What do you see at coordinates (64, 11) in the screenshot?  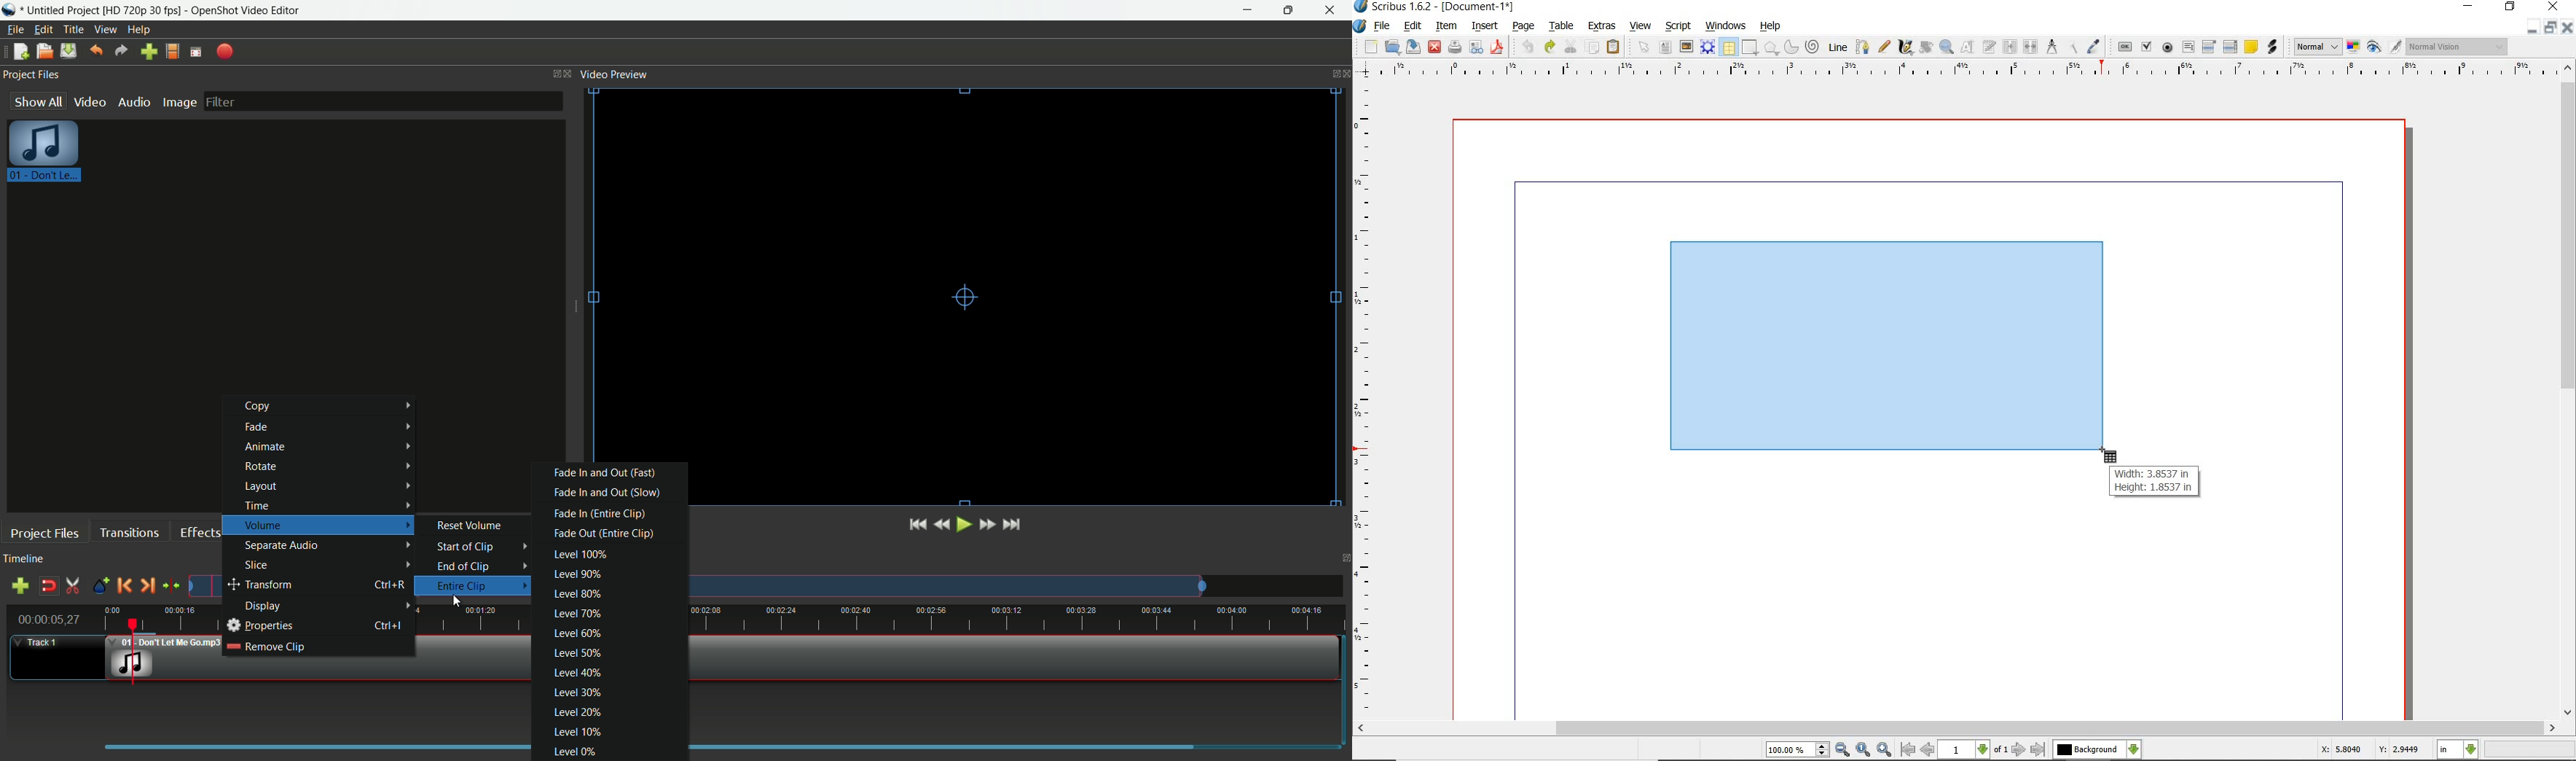 I see `project name` at bounding box center [64, 11].